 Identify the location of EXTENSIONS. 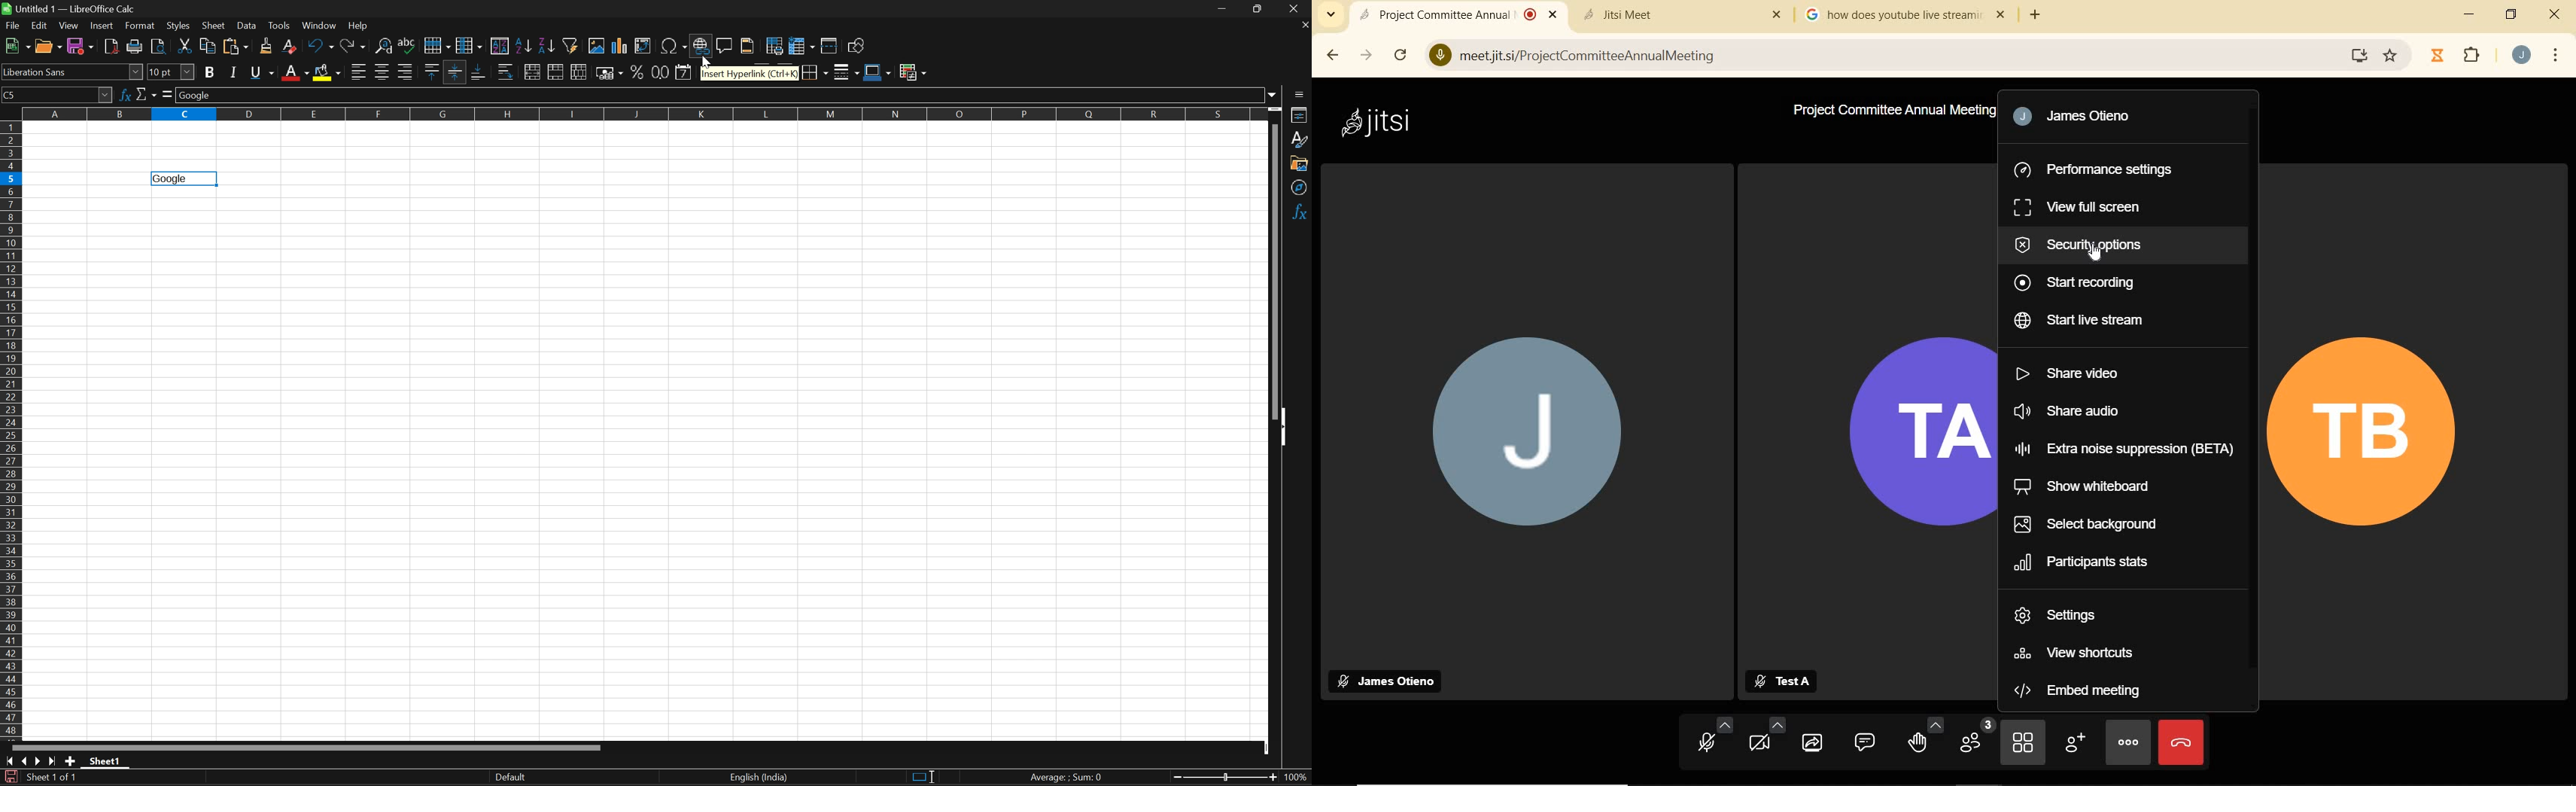
(2475, 57).